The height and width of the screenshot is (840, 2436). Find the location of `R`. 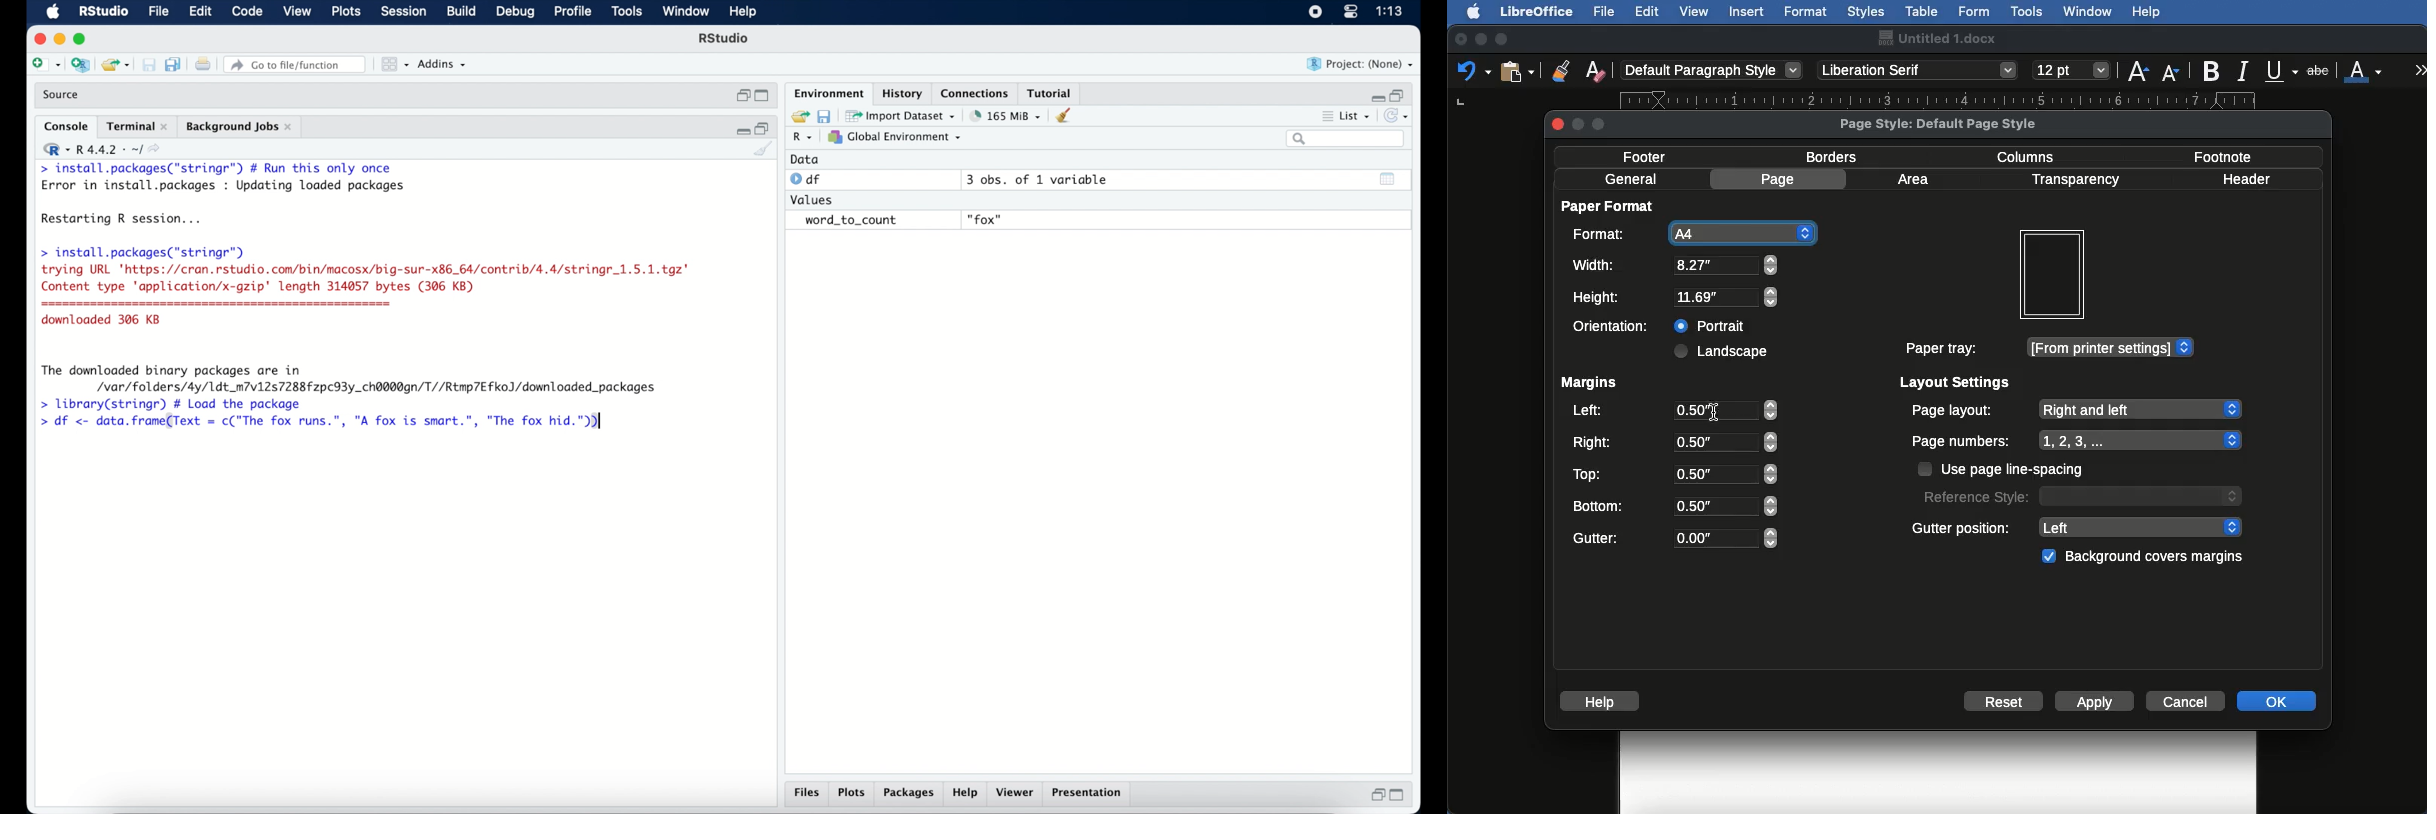

R is located at coordinates (803, 138).